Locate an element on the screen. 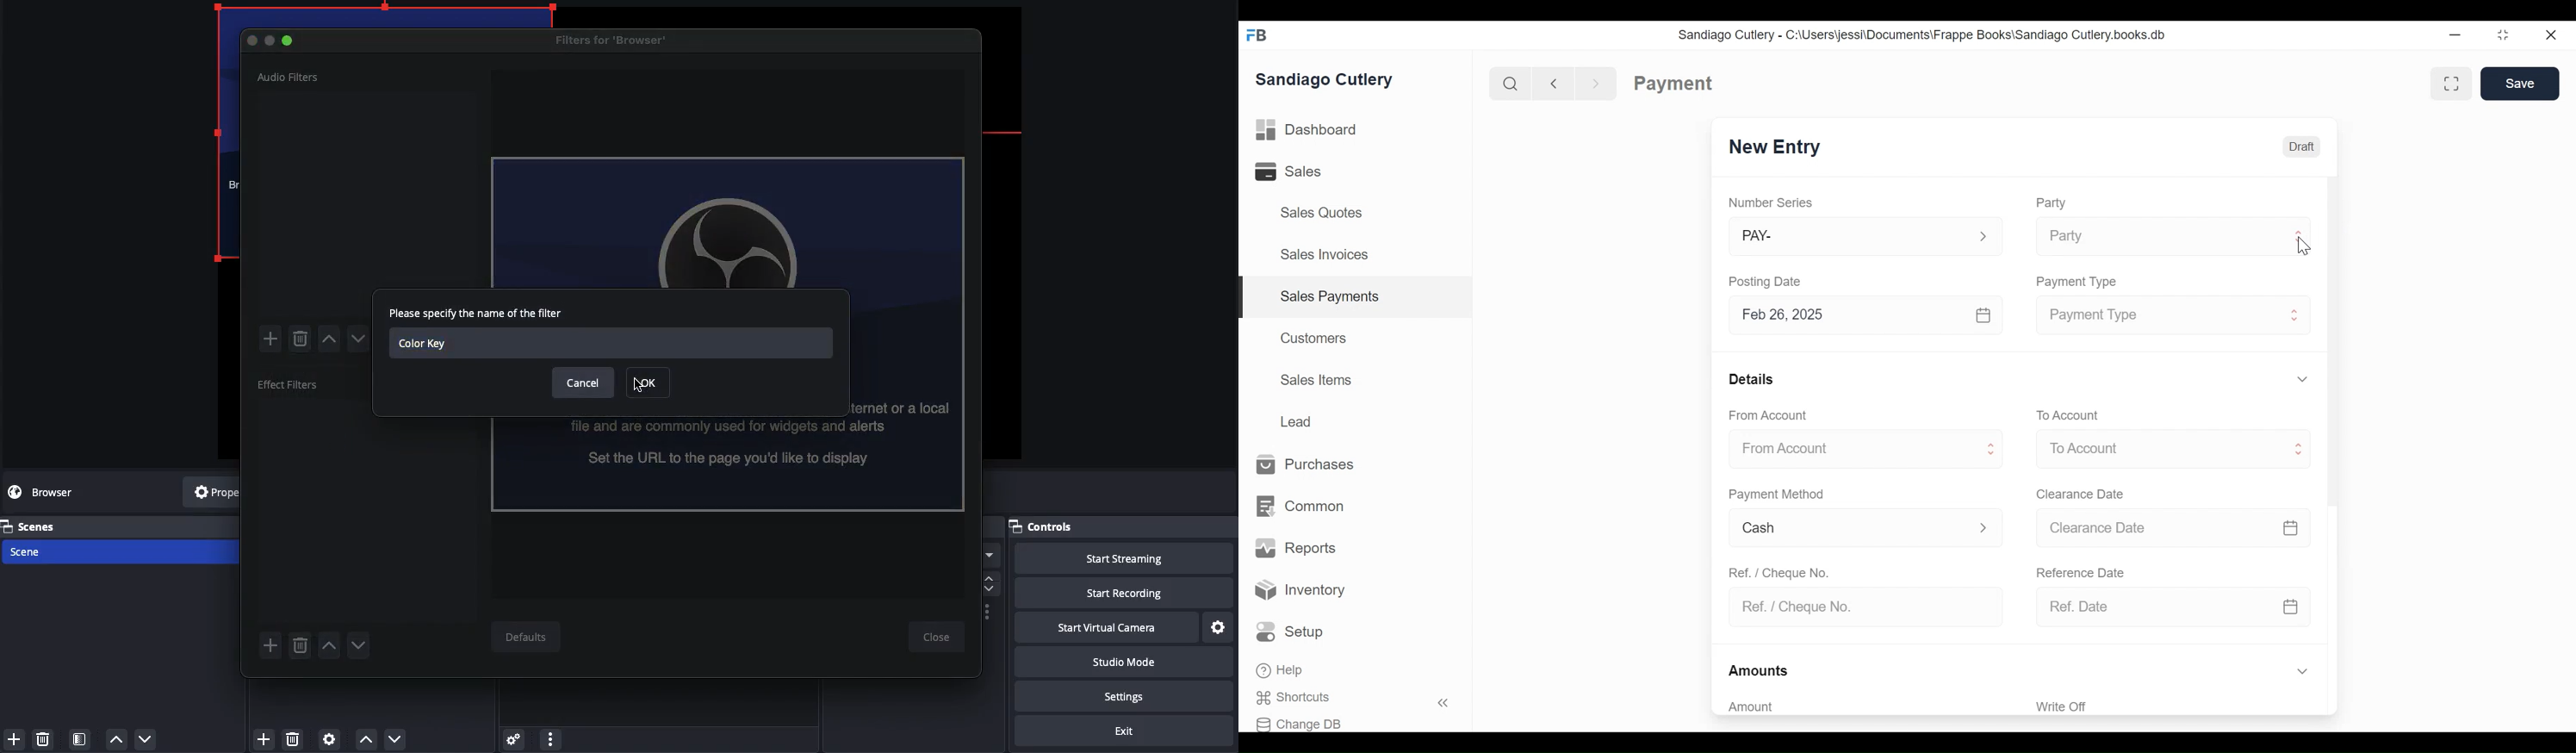 The height and width of the screenshot is (756, 2576). delete is located at coordinates (299, 339).